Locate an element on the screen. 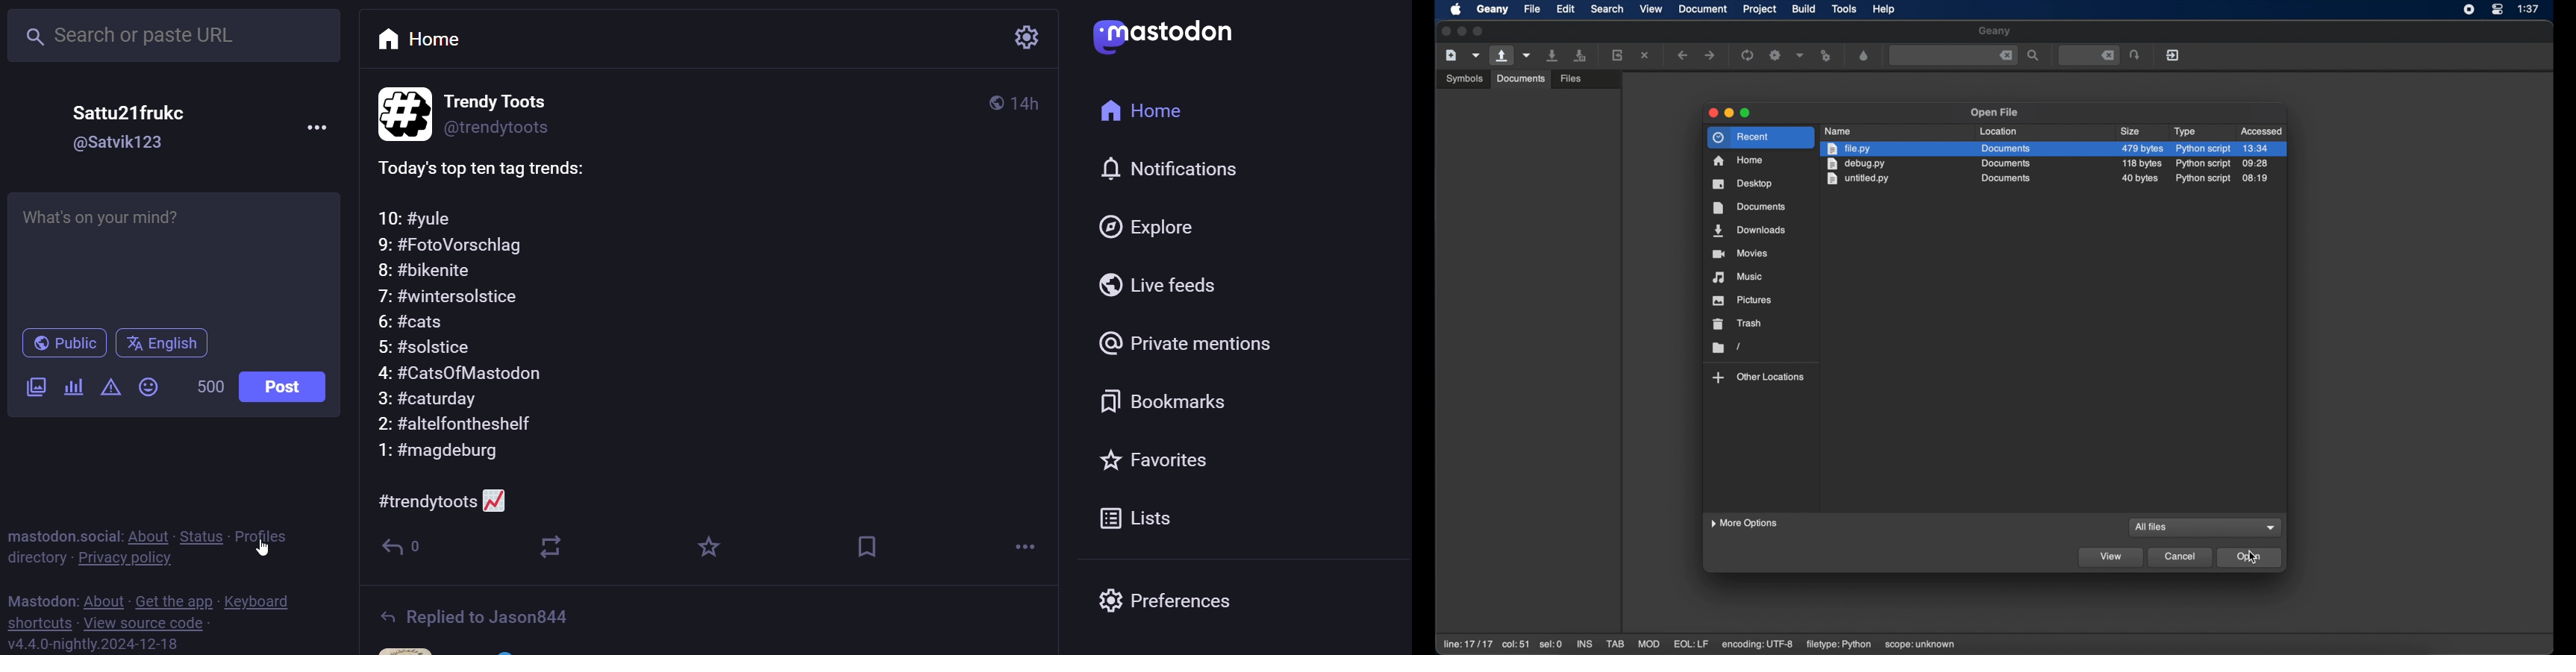 The height and width of the screenshot is (672, 2576). size is located at coordinates (2132, 132).